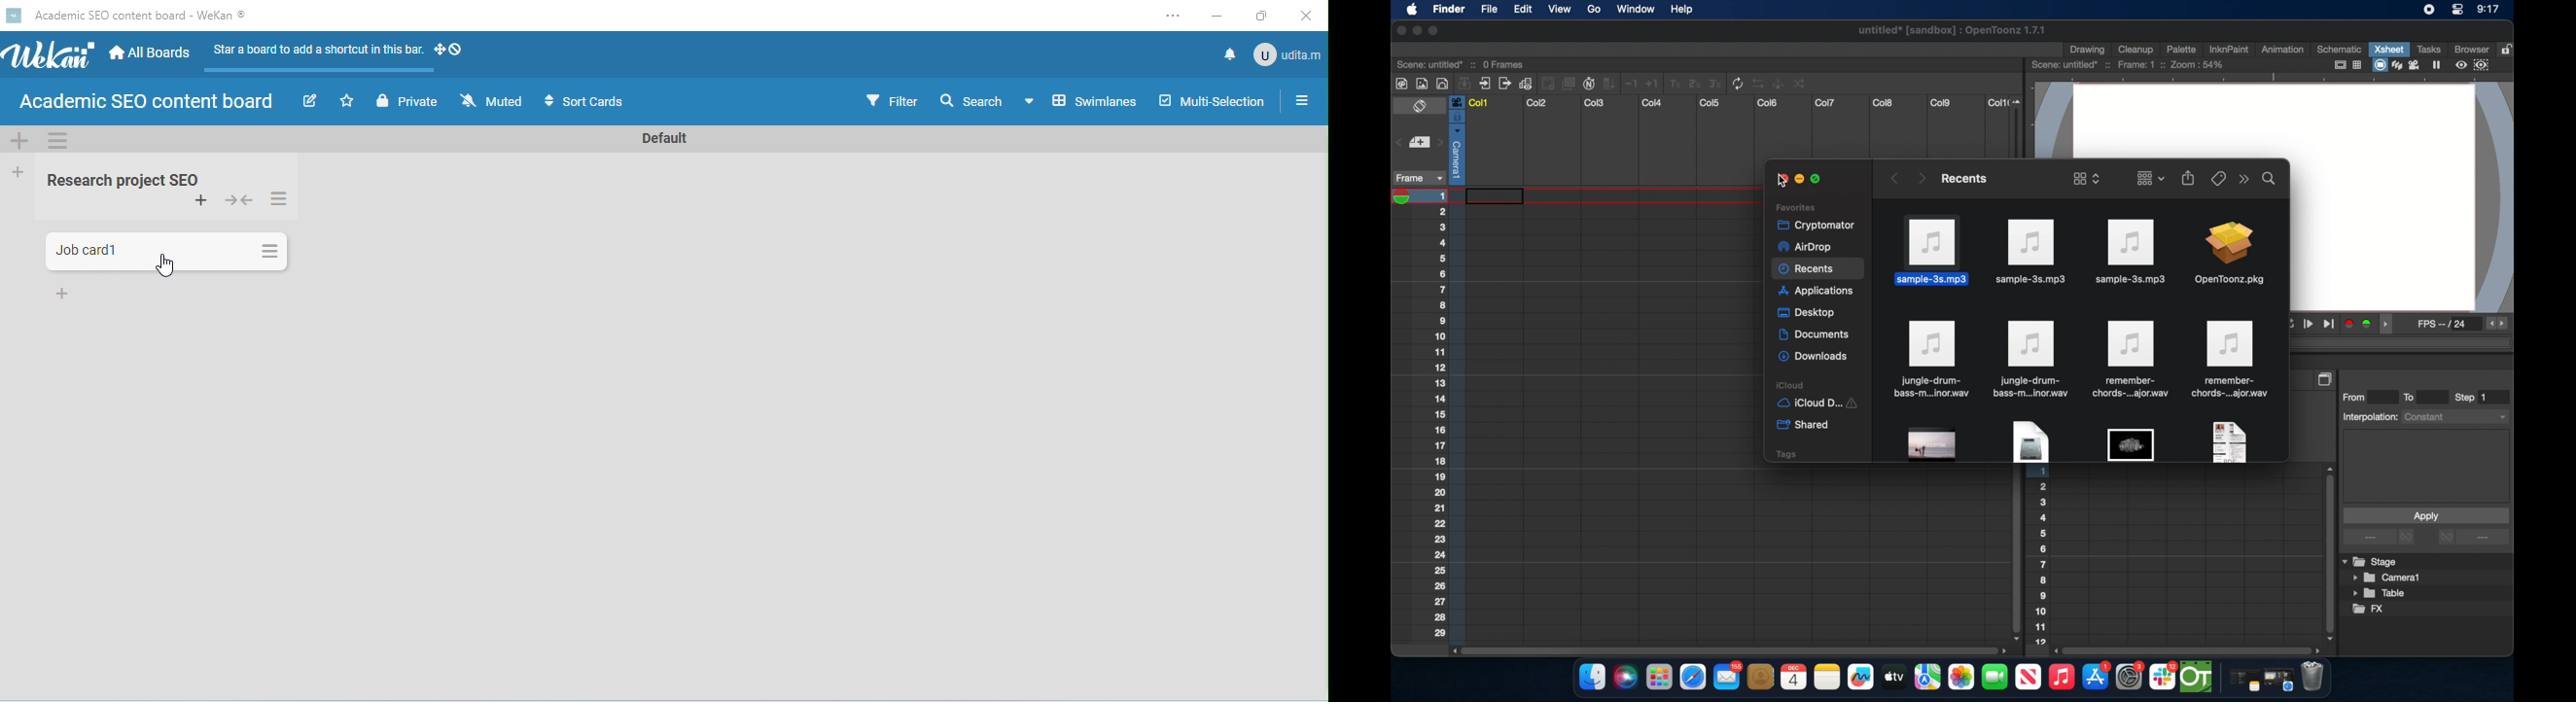  I want to click on current window: ‘Academic SEO content board - WeKan, so click(139, 16).